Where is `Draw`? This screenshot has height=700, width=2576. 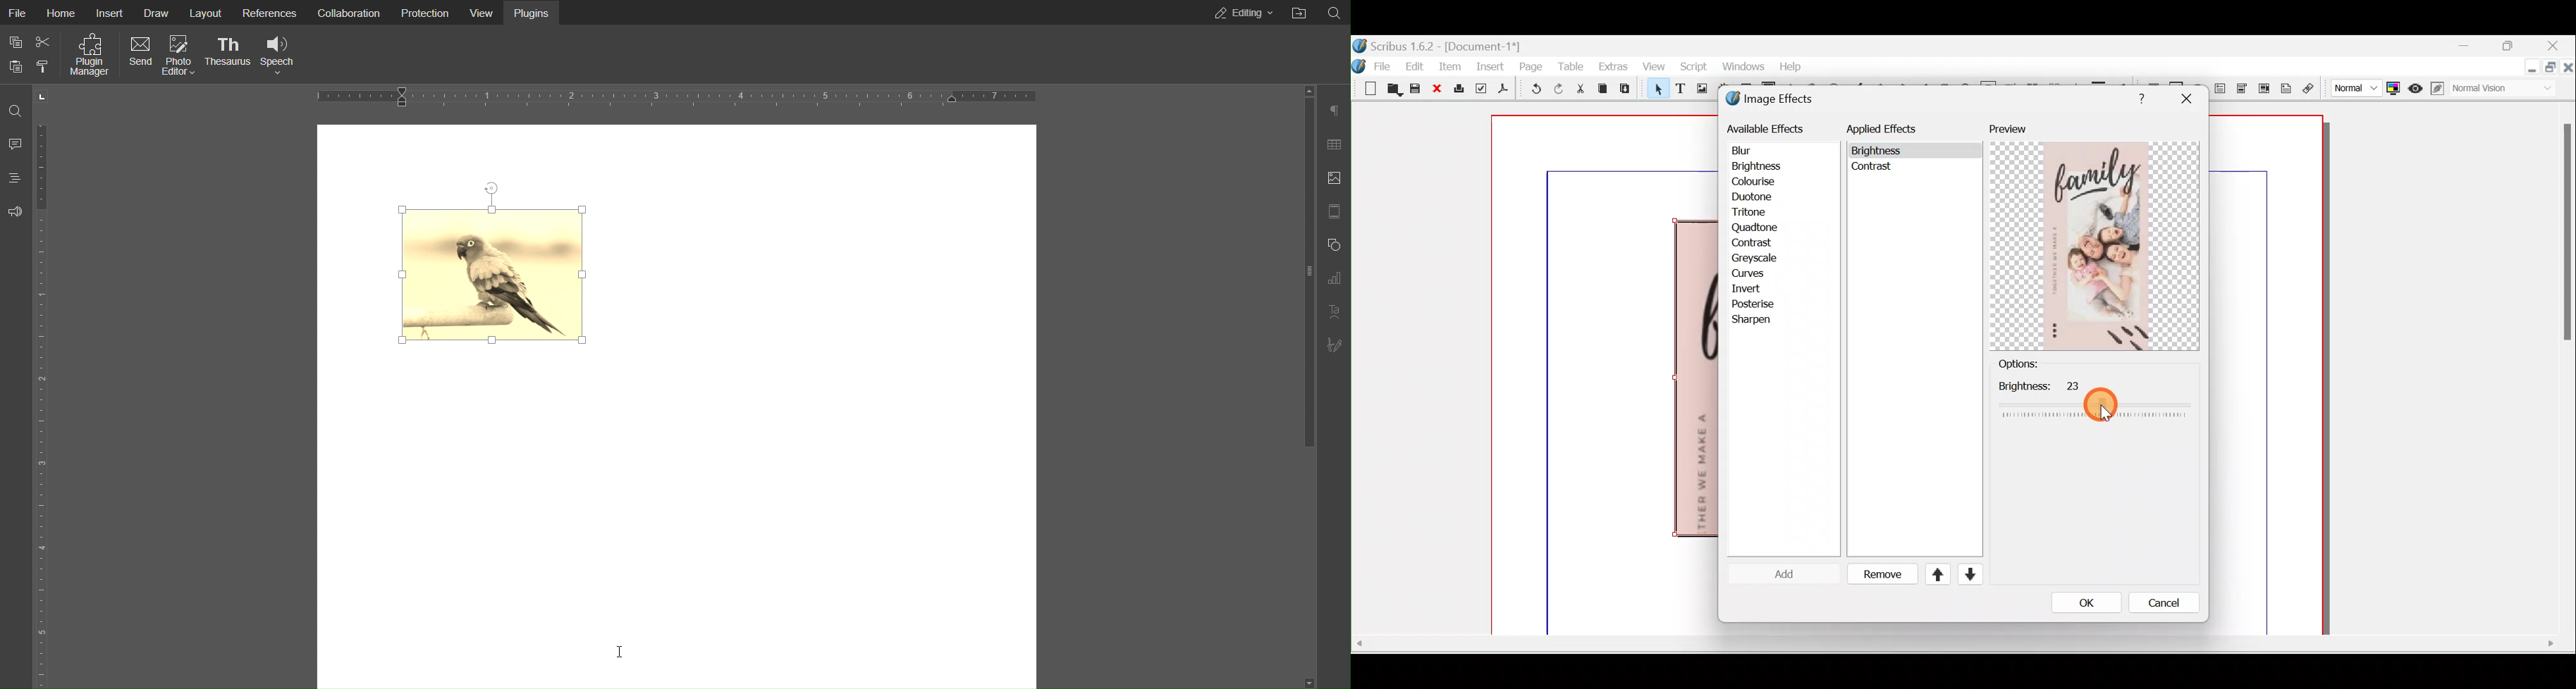
Draw is located at coordinates (158, 11).